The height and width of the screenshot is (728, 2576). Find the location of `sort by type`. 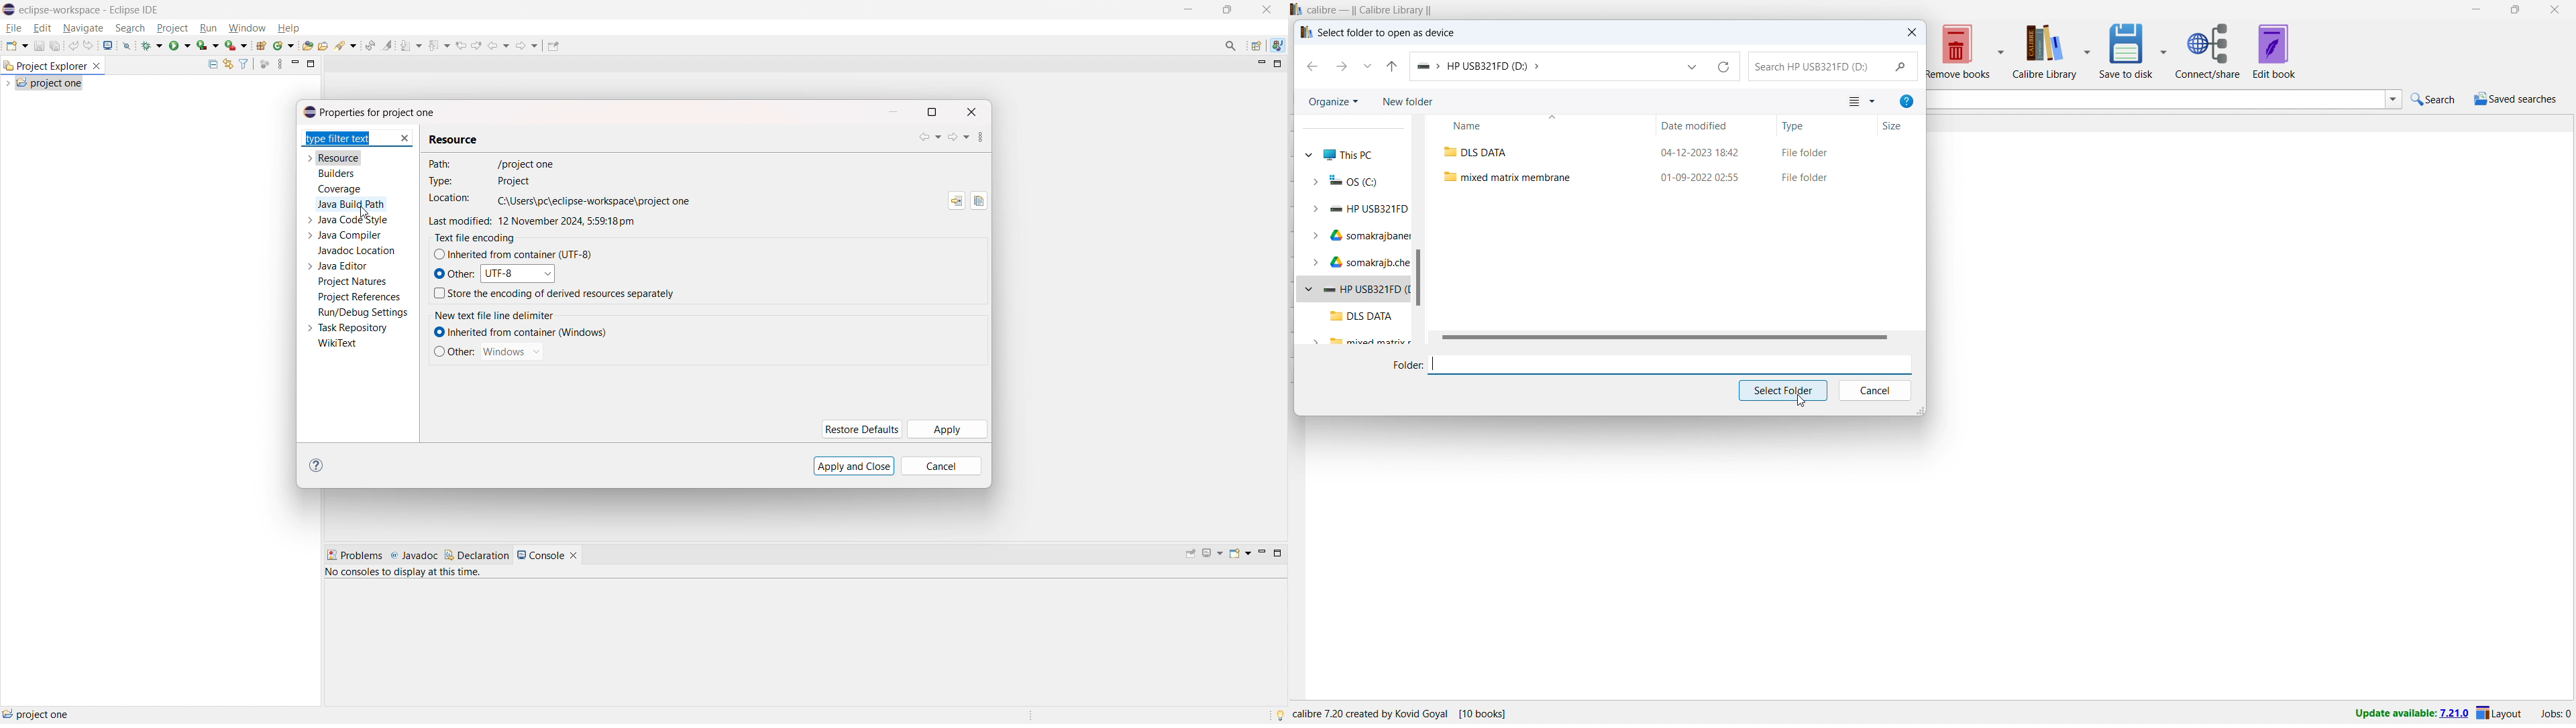

sort by type is located at coordinates (1827, 123).